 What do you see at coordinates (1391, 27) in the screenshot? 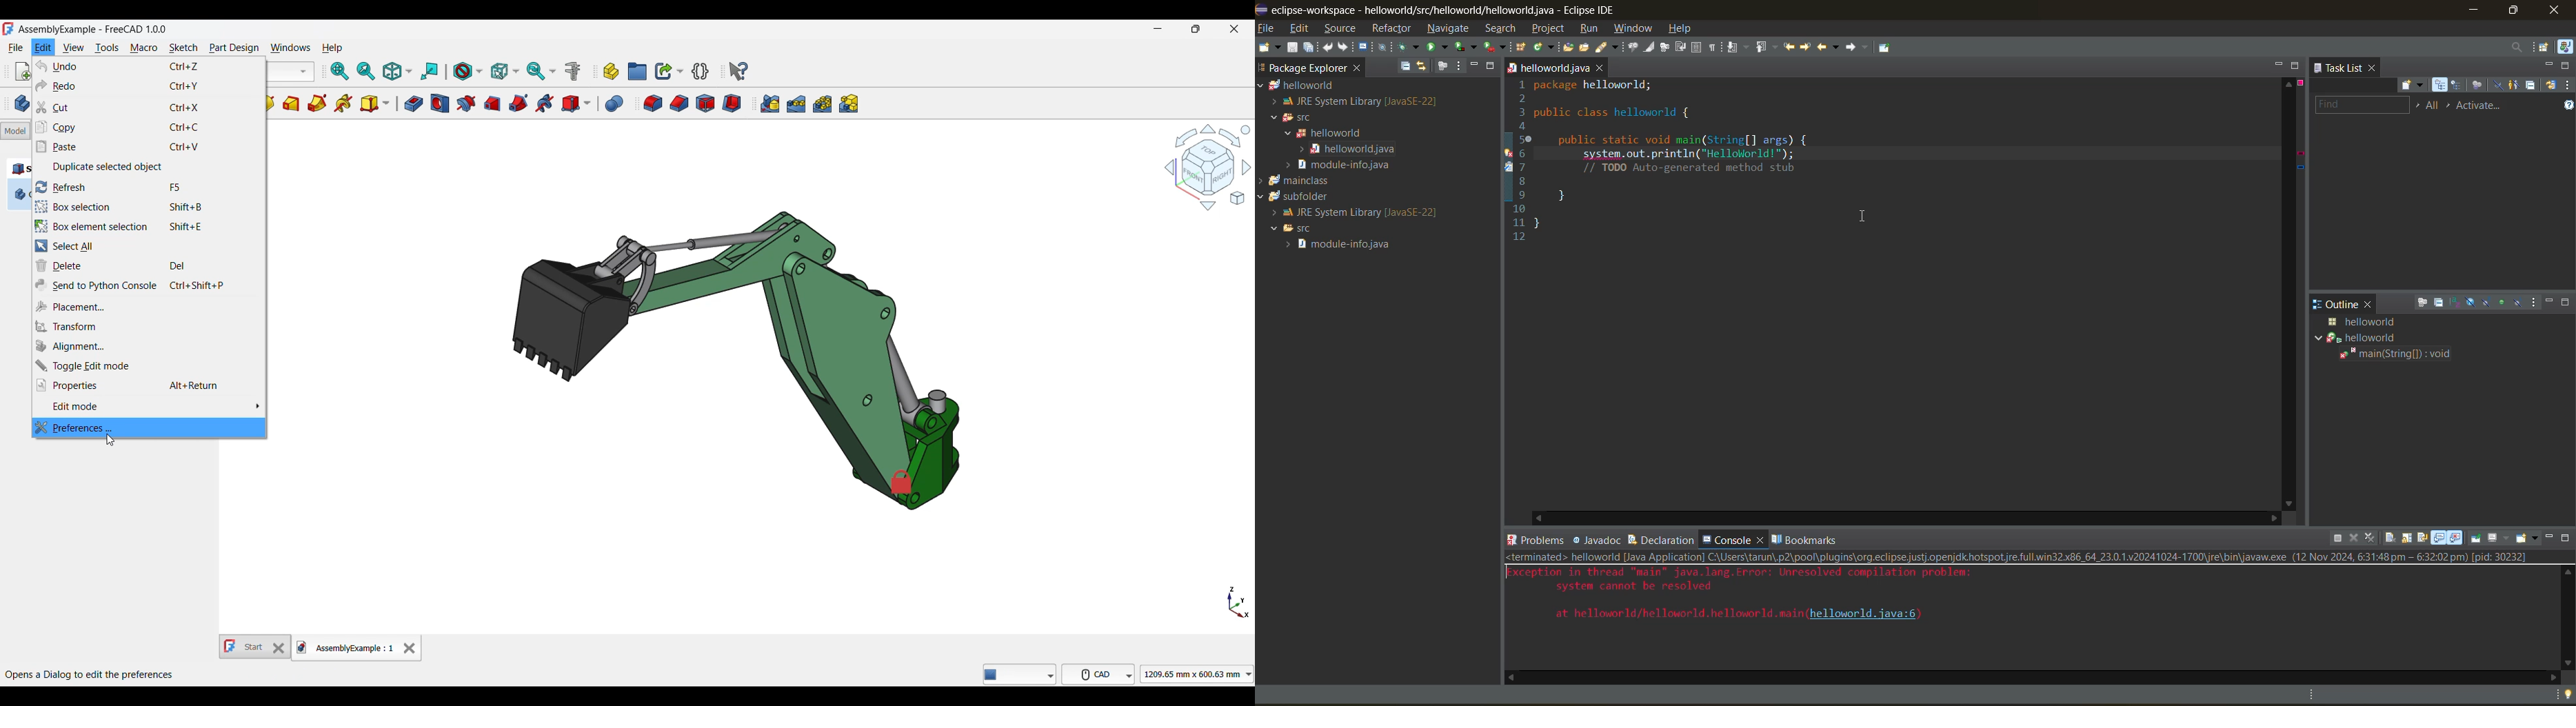
I see `refractor` at bounding box center [1391, 27].